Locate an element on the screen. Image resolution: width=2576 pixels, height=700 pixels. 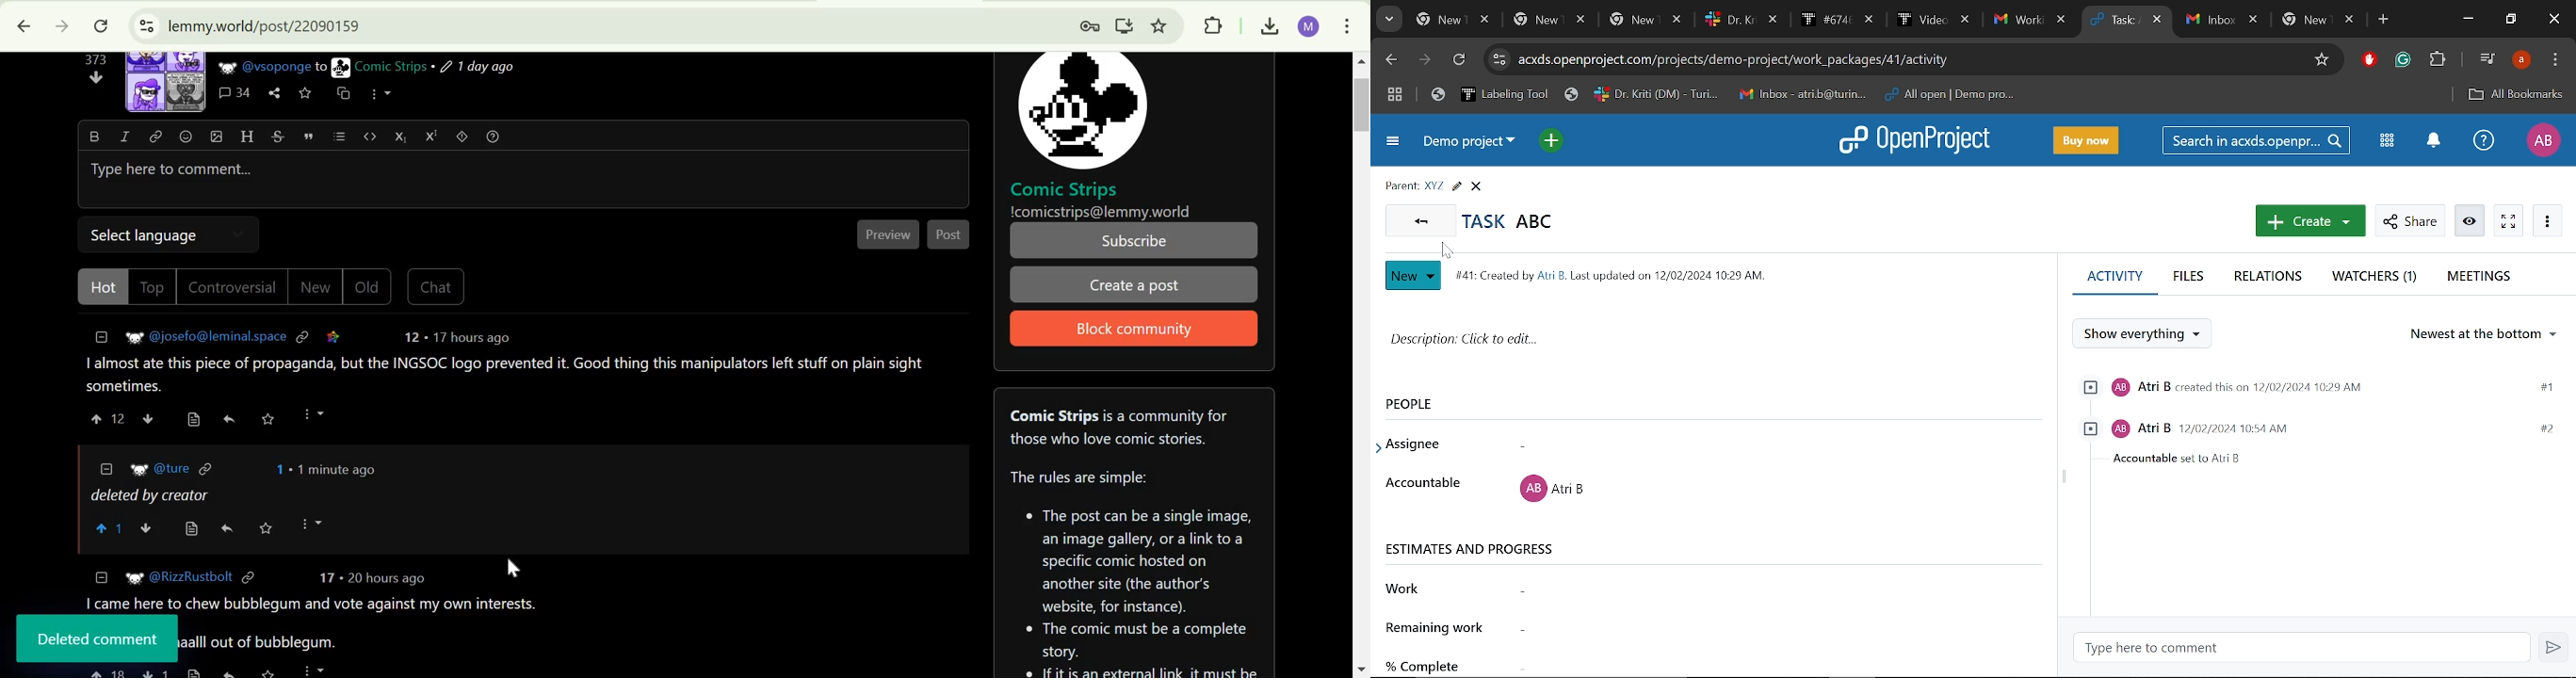
Openproject logo is located at coordinates (1917, 140).